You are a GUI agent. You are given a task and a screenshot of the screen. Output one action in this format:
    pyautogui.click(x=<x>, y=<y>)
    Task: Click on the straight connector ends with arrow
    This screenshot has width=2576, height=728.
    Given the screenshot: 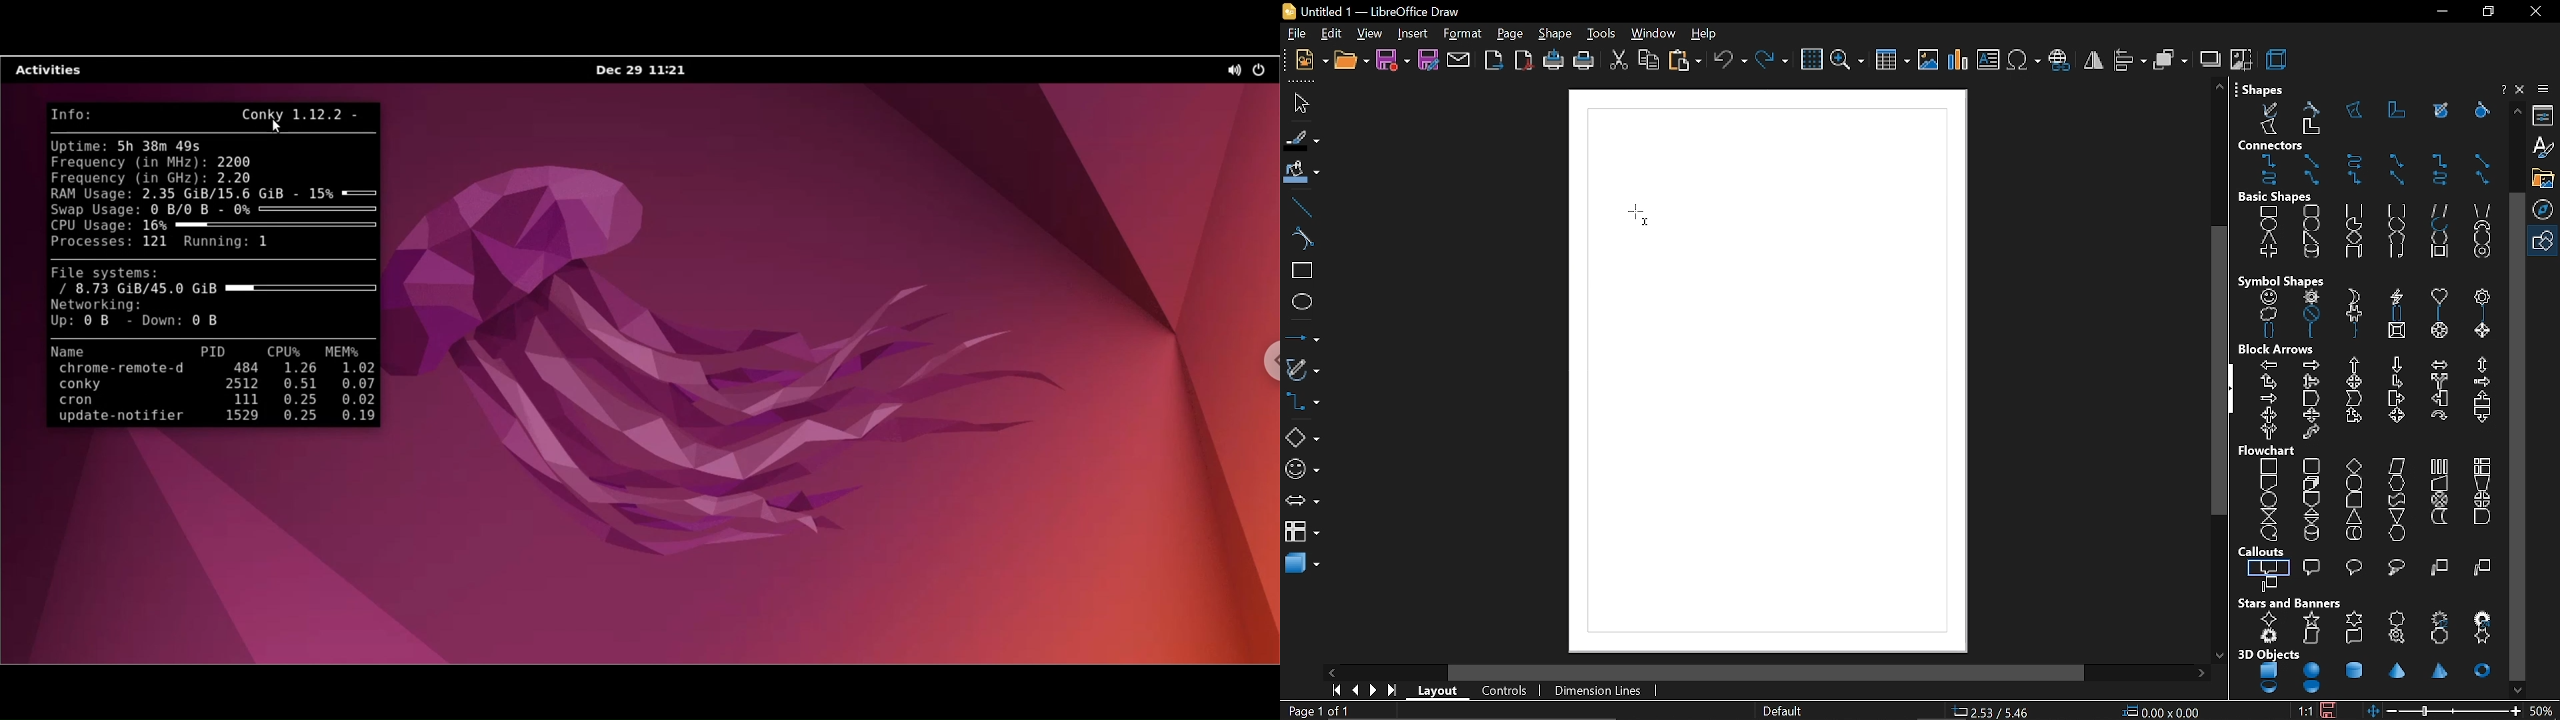 What is the action you would take?
    pyautogui.click(x=2310, y=160)
    